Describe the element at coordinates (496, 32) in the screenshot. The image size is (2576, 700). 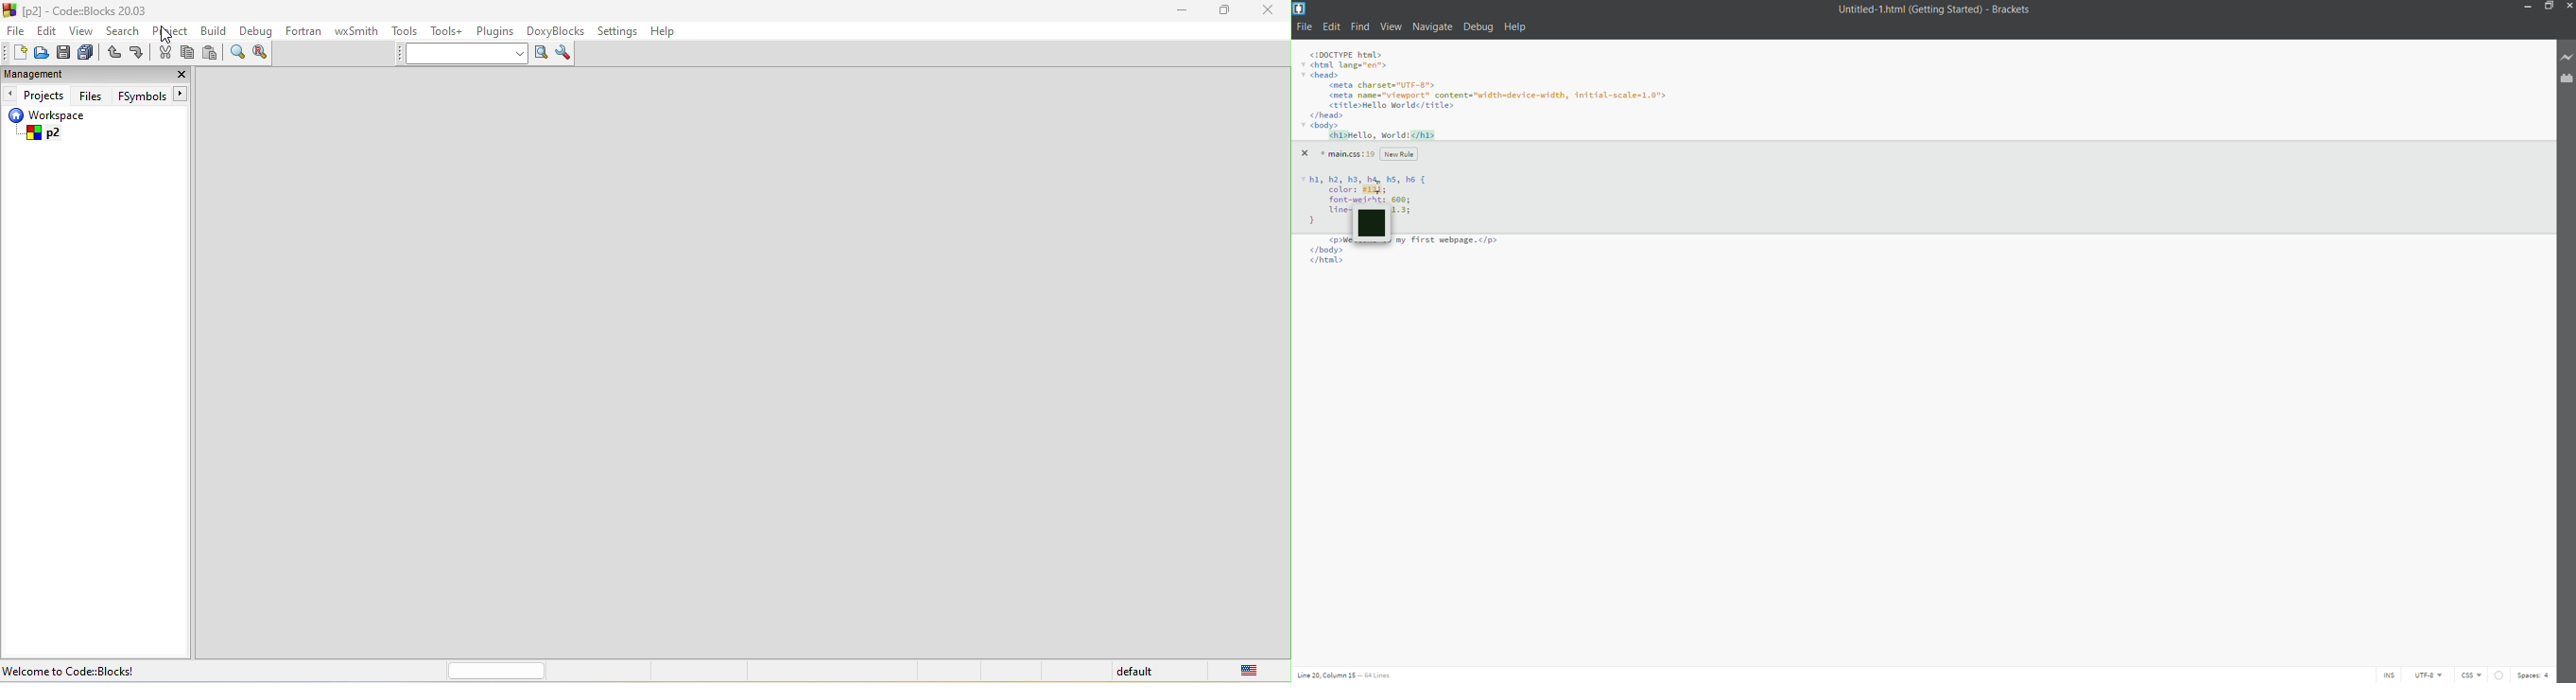
I see `plugins` at that location.